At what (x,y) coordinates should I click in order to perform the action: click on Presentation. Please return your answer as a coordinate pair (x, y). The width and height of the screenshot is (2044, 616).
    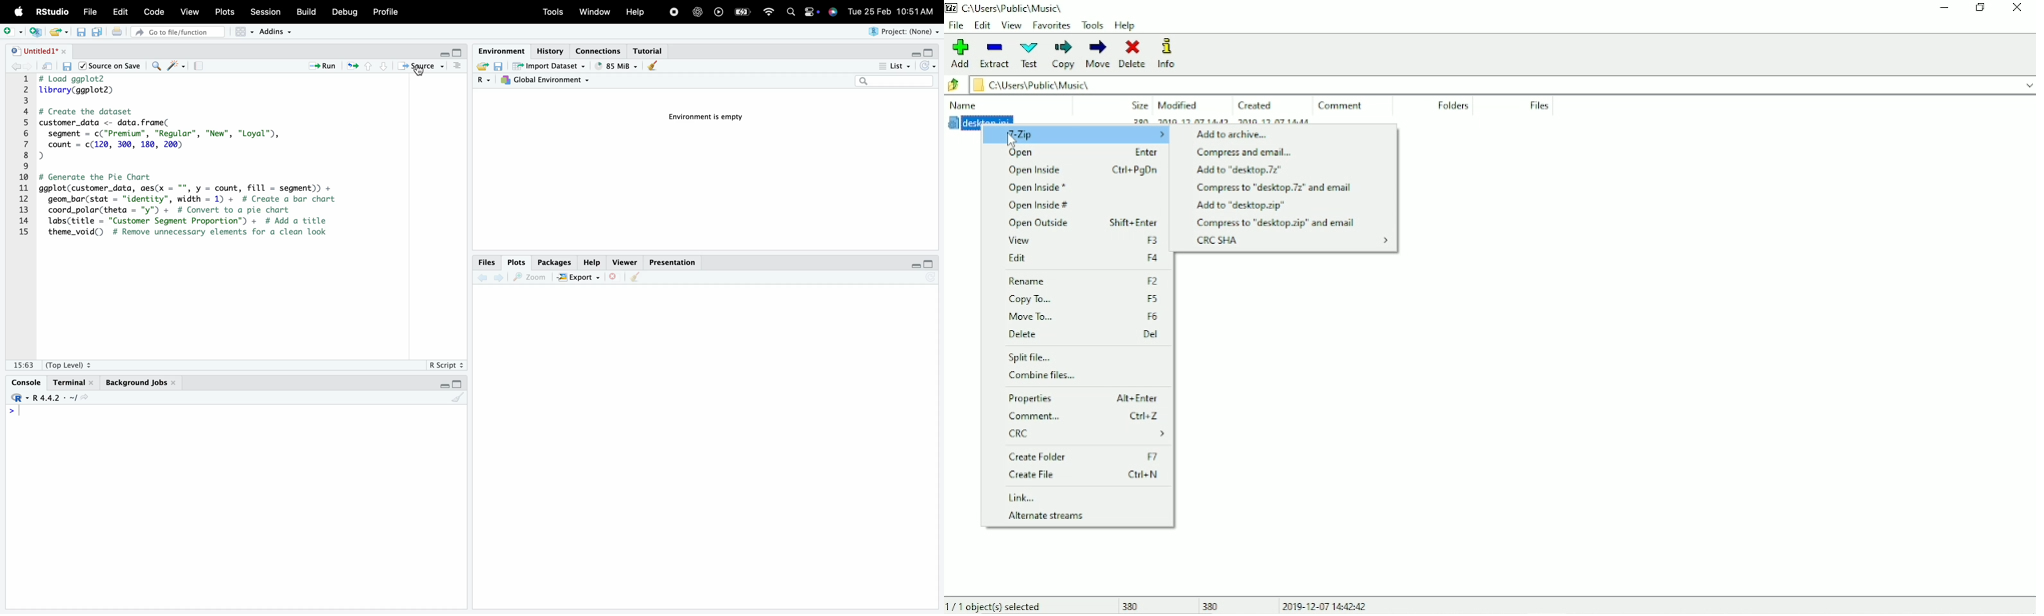
    Looking at the image, I should click on (672, 260).